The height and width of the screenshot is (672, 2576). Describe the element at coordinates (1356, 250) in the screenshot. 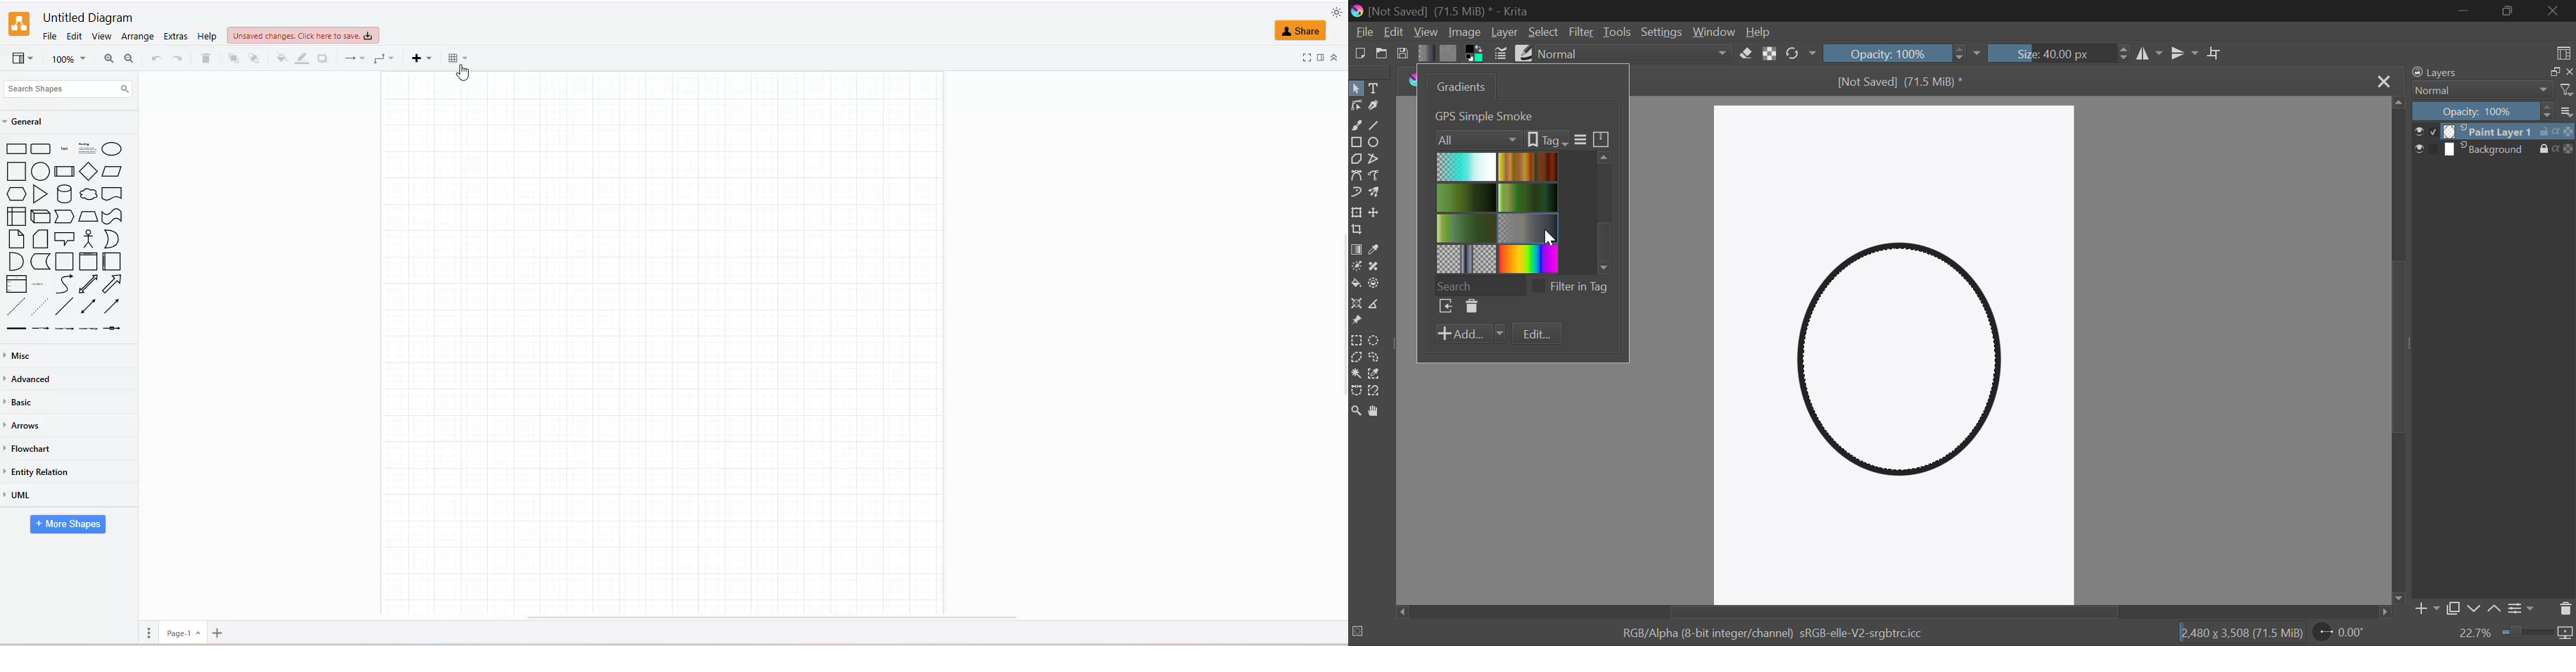

I see `Gradient Fill` at that location.